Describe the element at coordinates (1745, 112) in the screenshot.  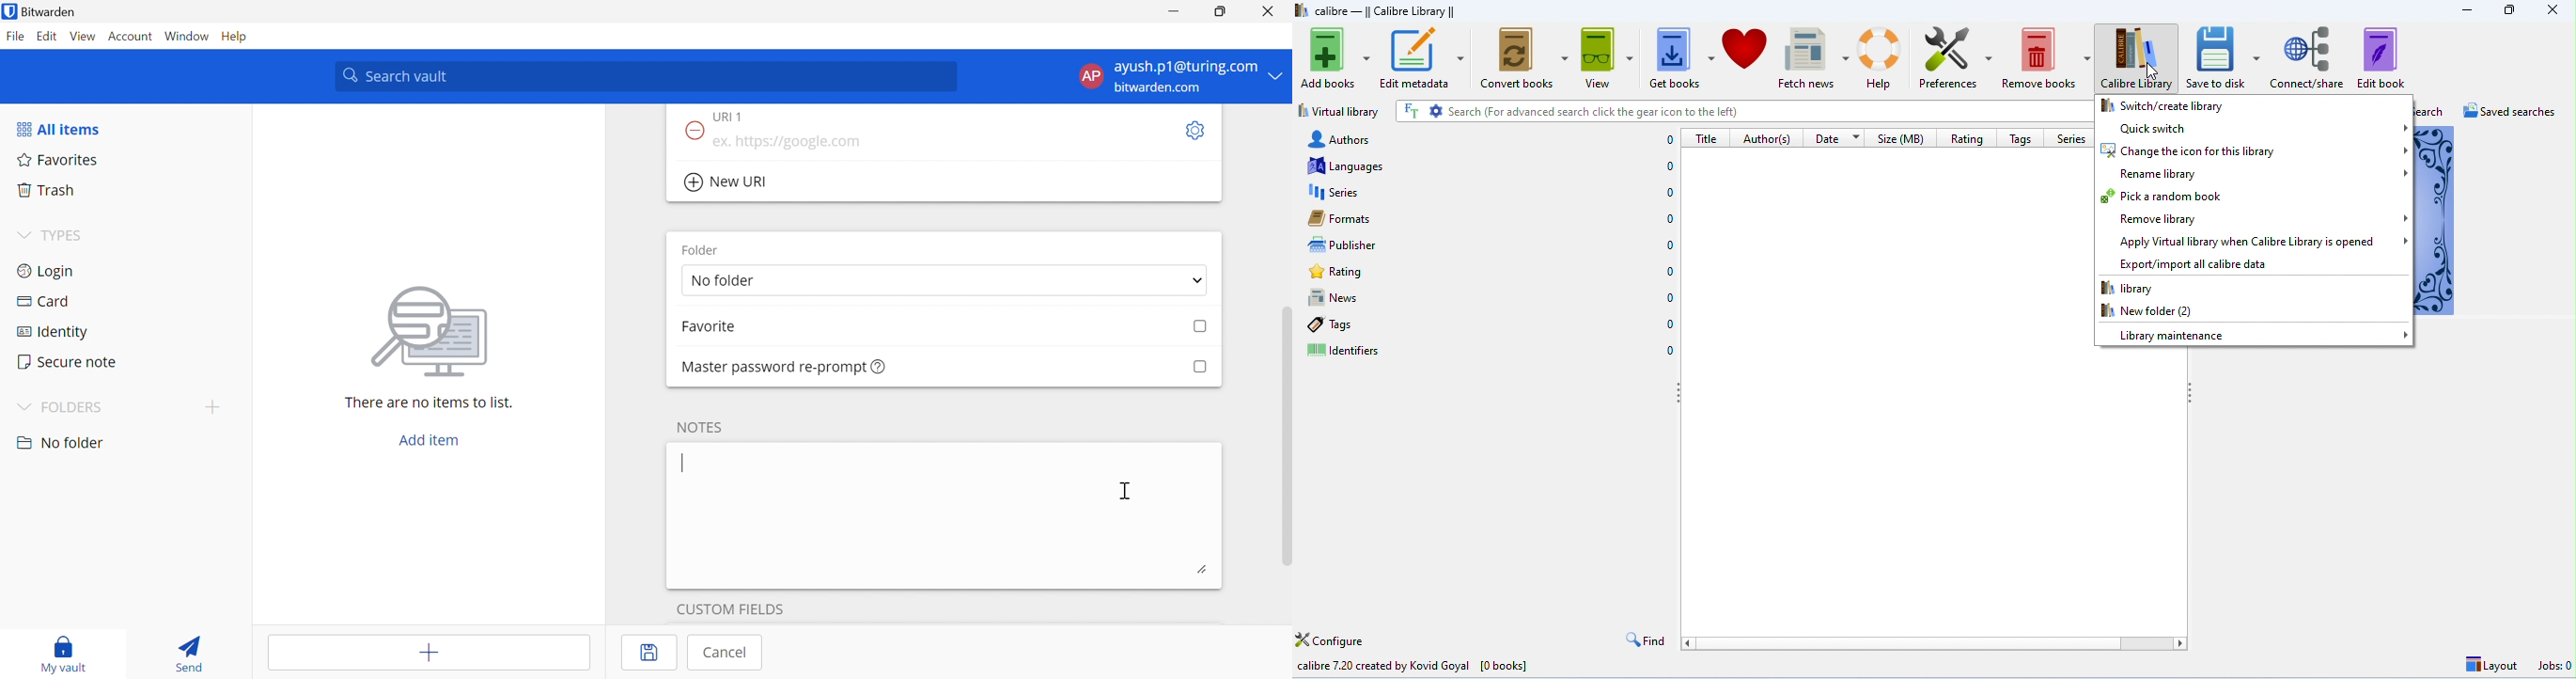
I see `search bar` at that location.